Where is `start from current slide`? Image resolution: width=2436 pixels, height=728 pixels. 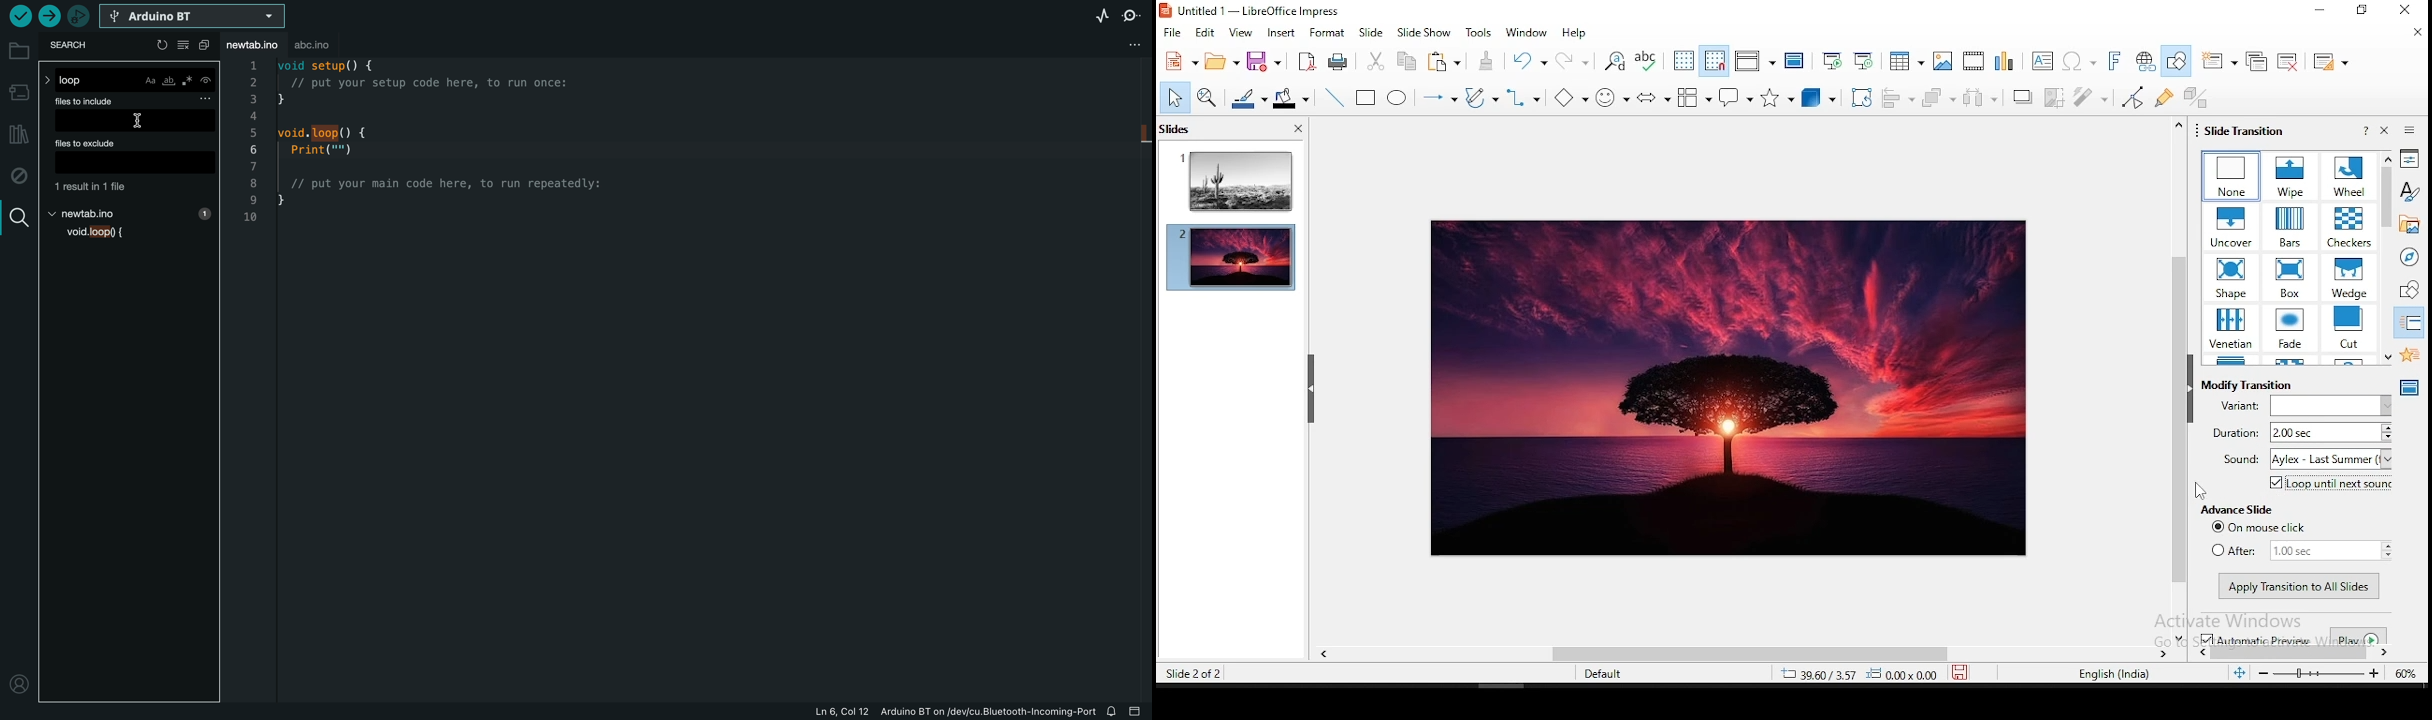 start from current slide is located at coordinates (1864, 60).